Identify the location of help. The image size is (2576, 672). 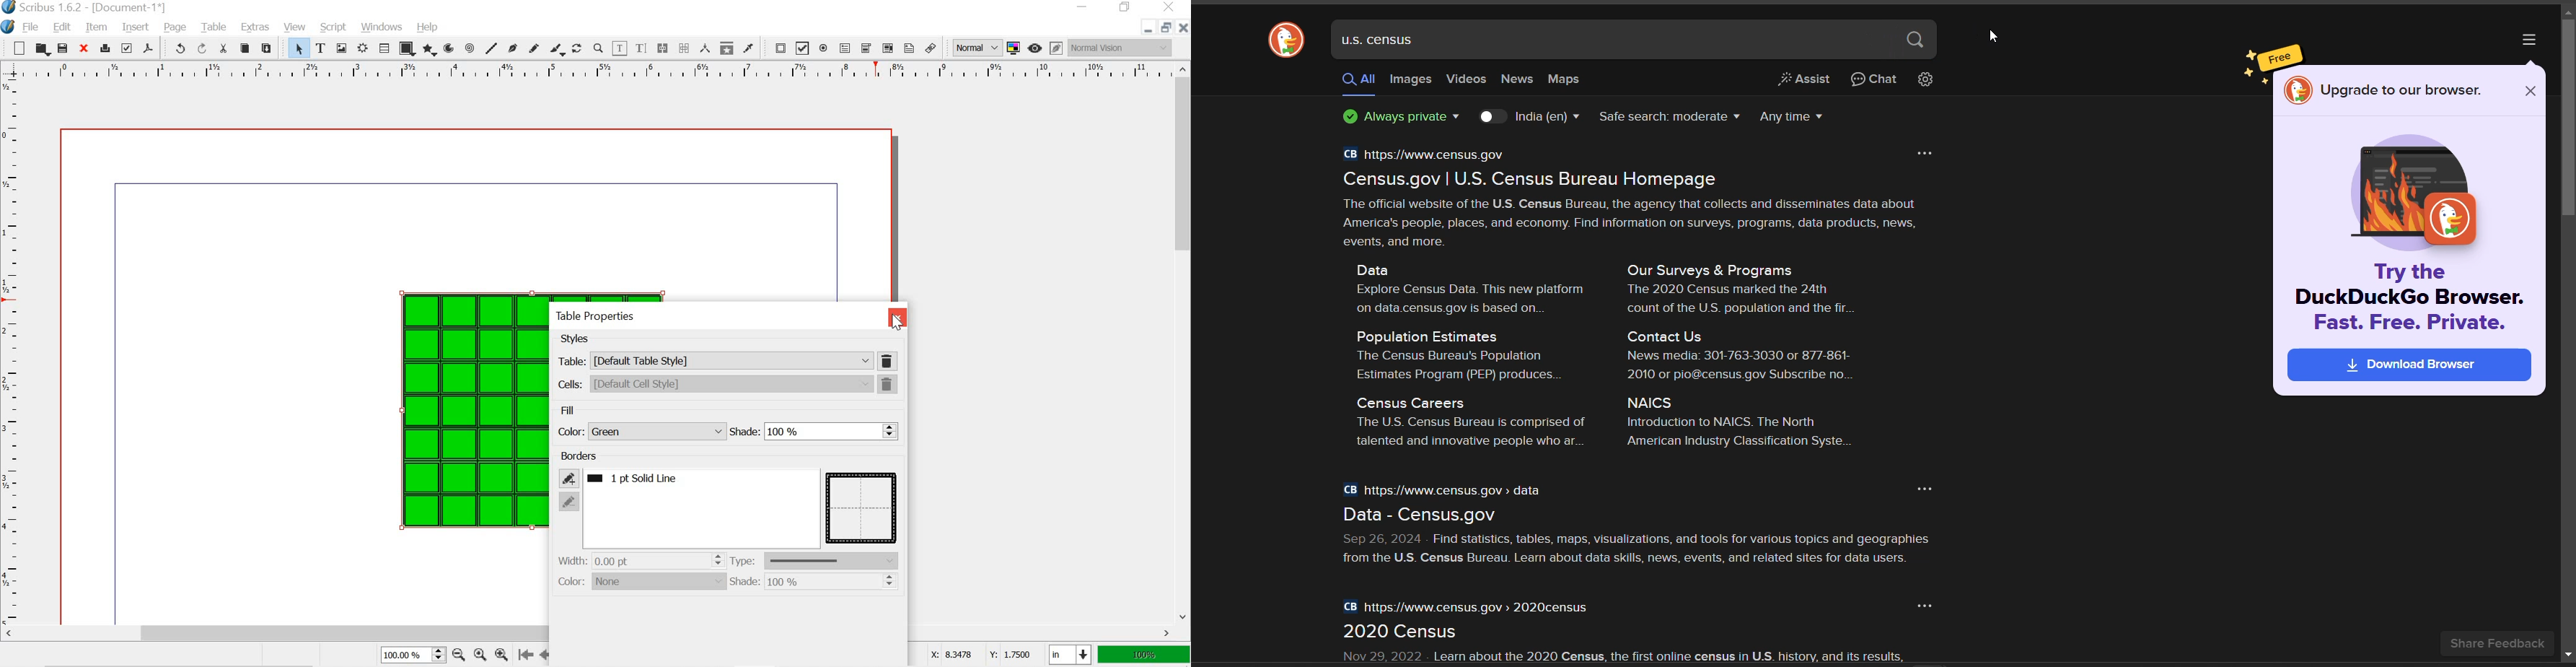
(428, 25).